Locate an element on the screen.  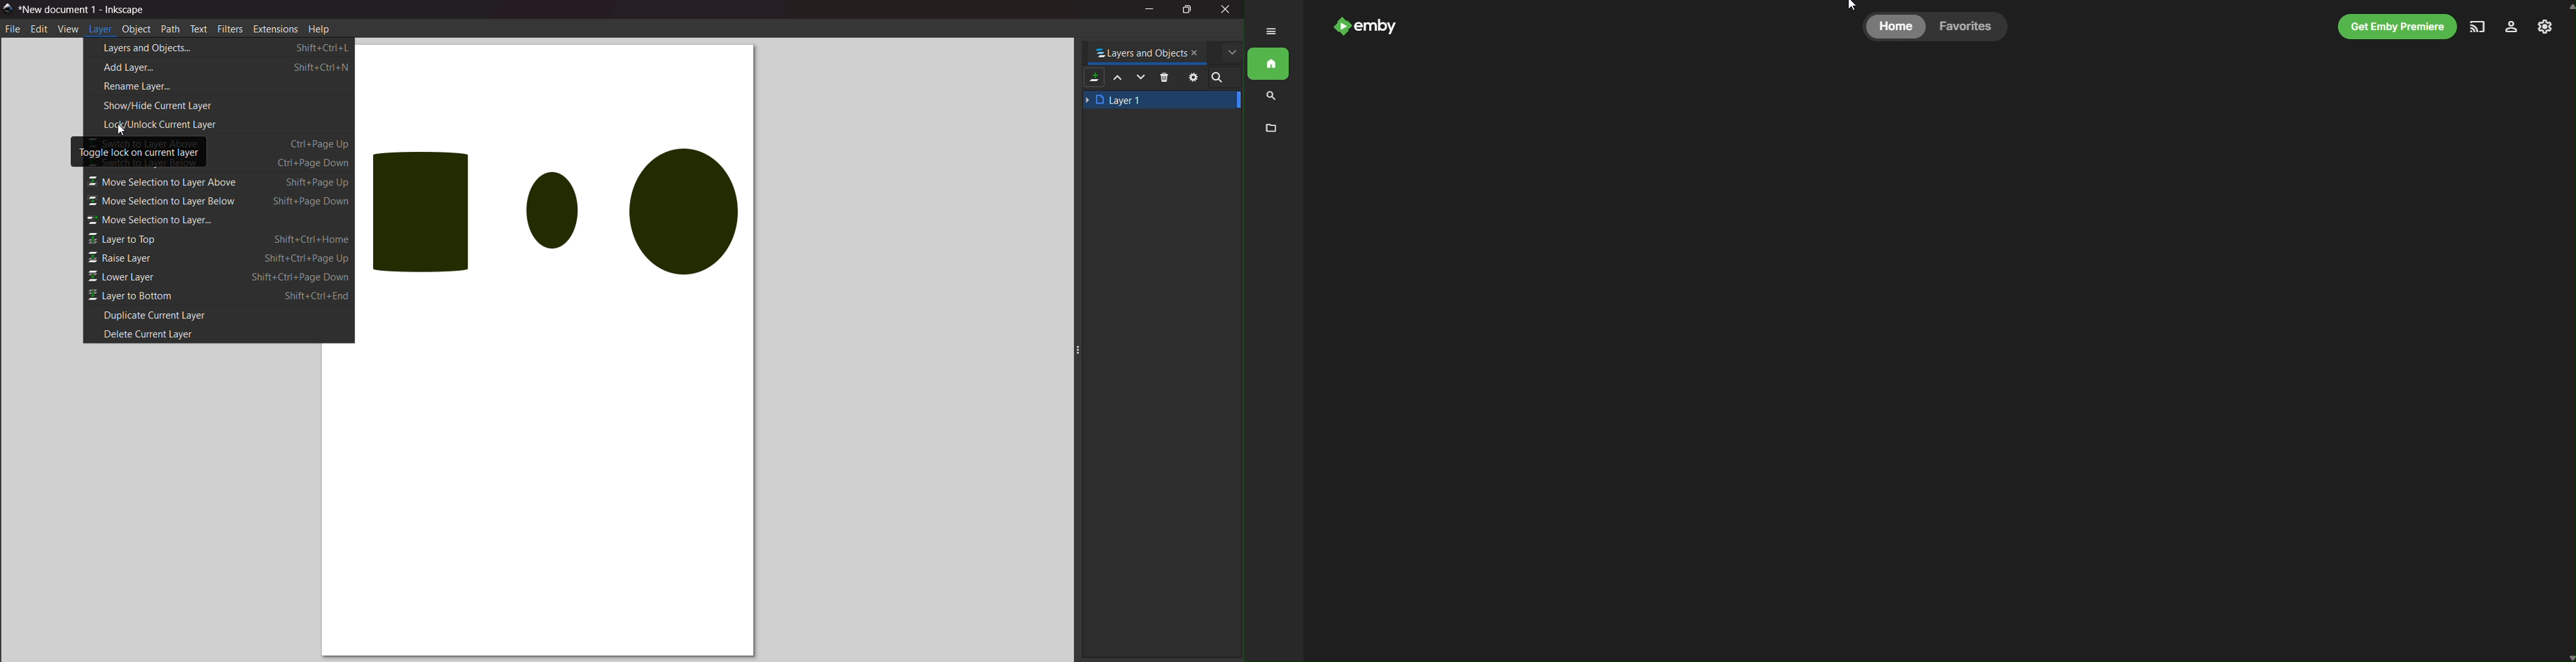
add layer is located at coordinates (223, 68).